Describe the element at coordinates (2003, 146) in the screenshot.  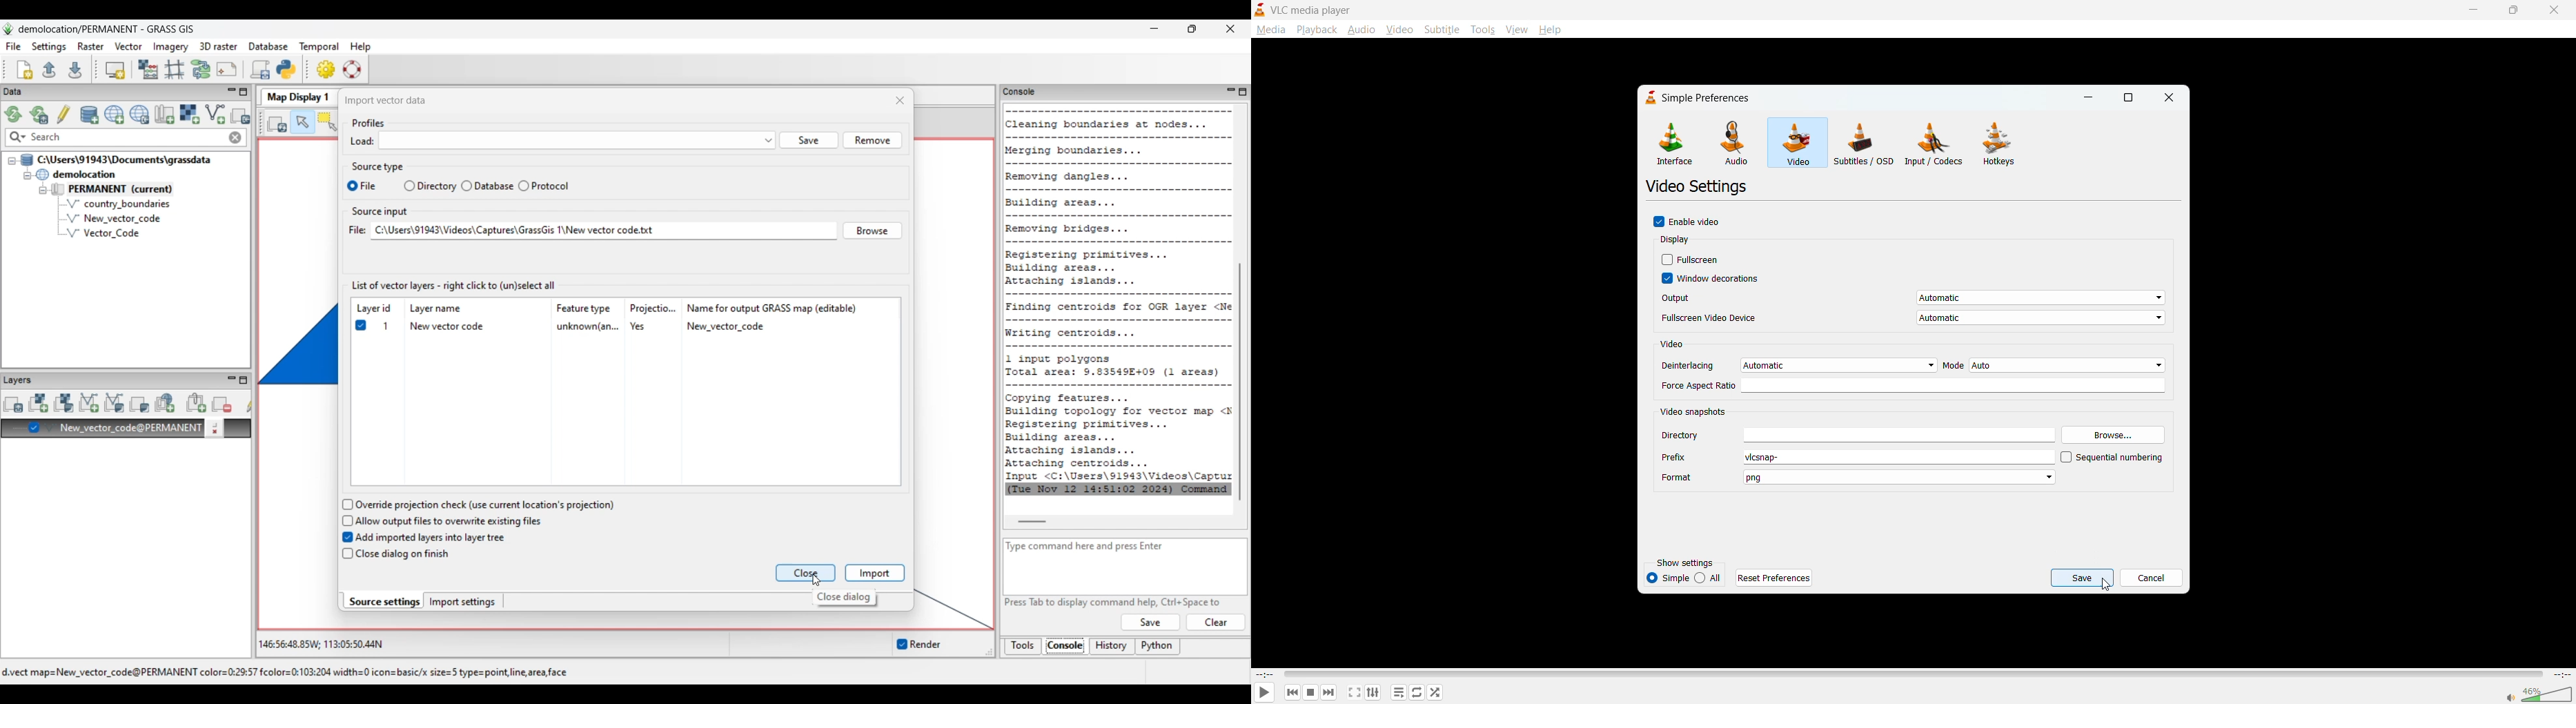
I see `hotkeys` at that location.